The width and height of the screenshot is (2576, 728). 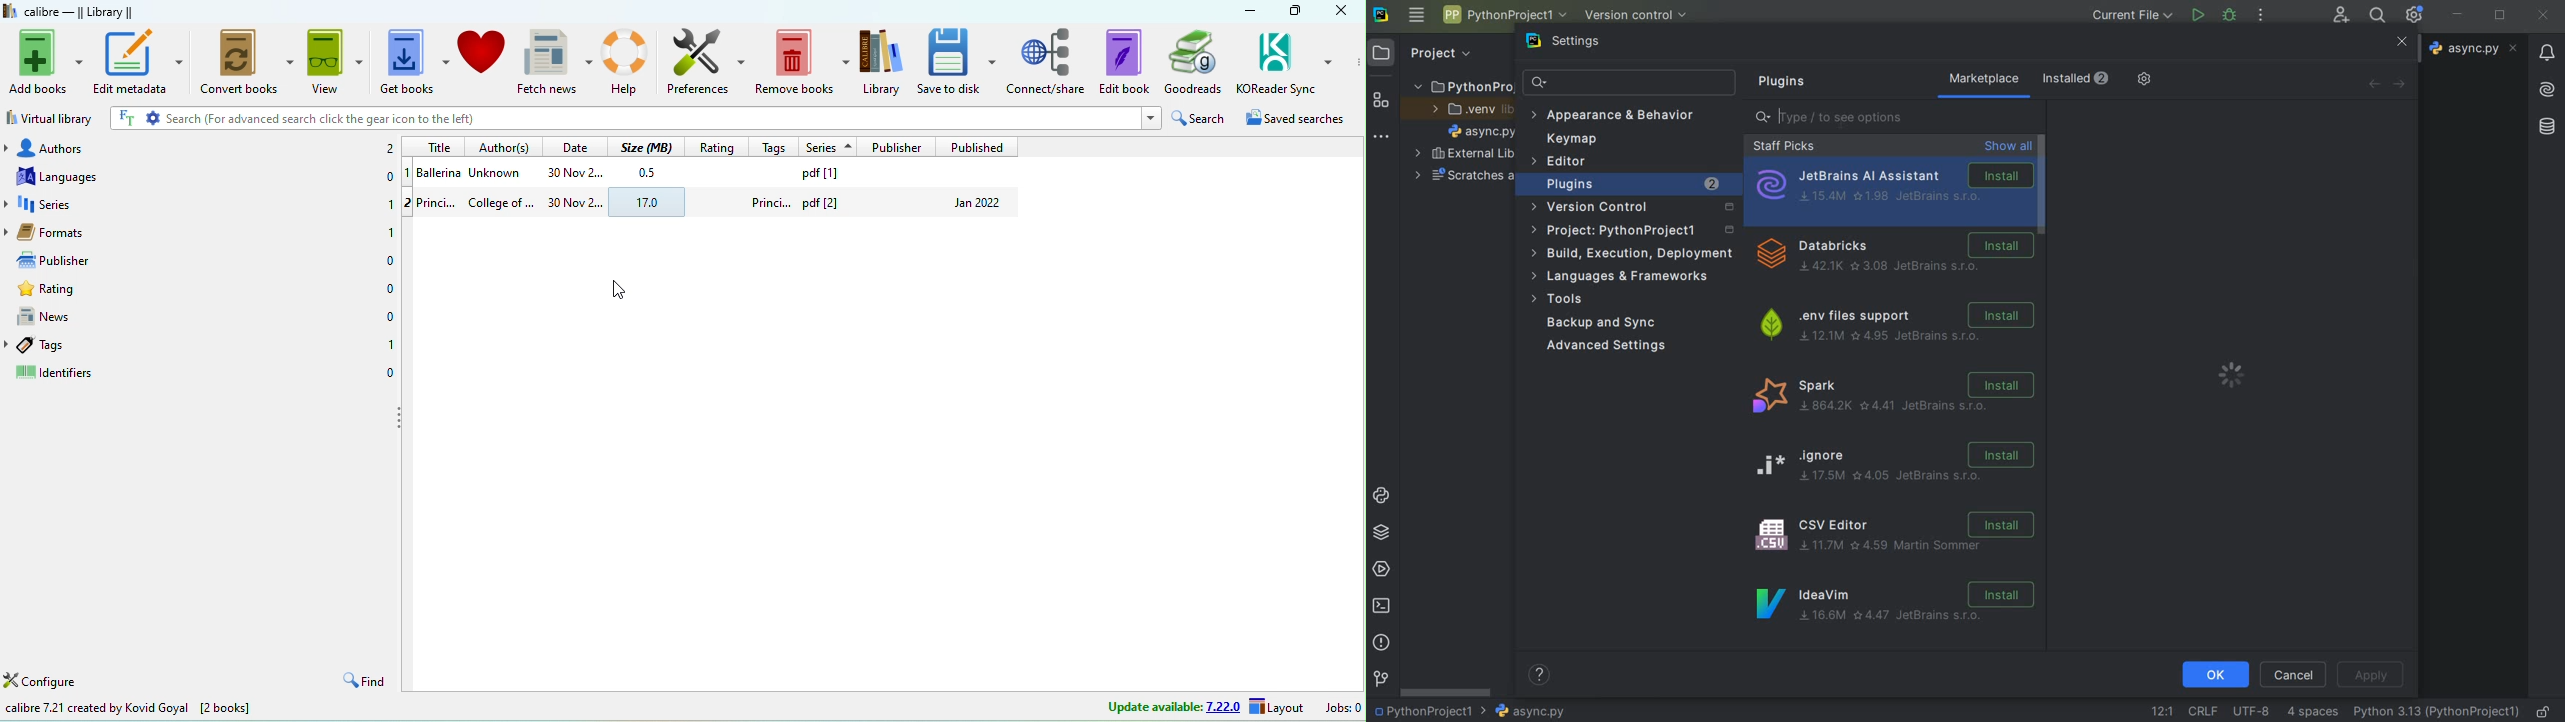 I want to click on saved searches, so click(x=1303, y=118).